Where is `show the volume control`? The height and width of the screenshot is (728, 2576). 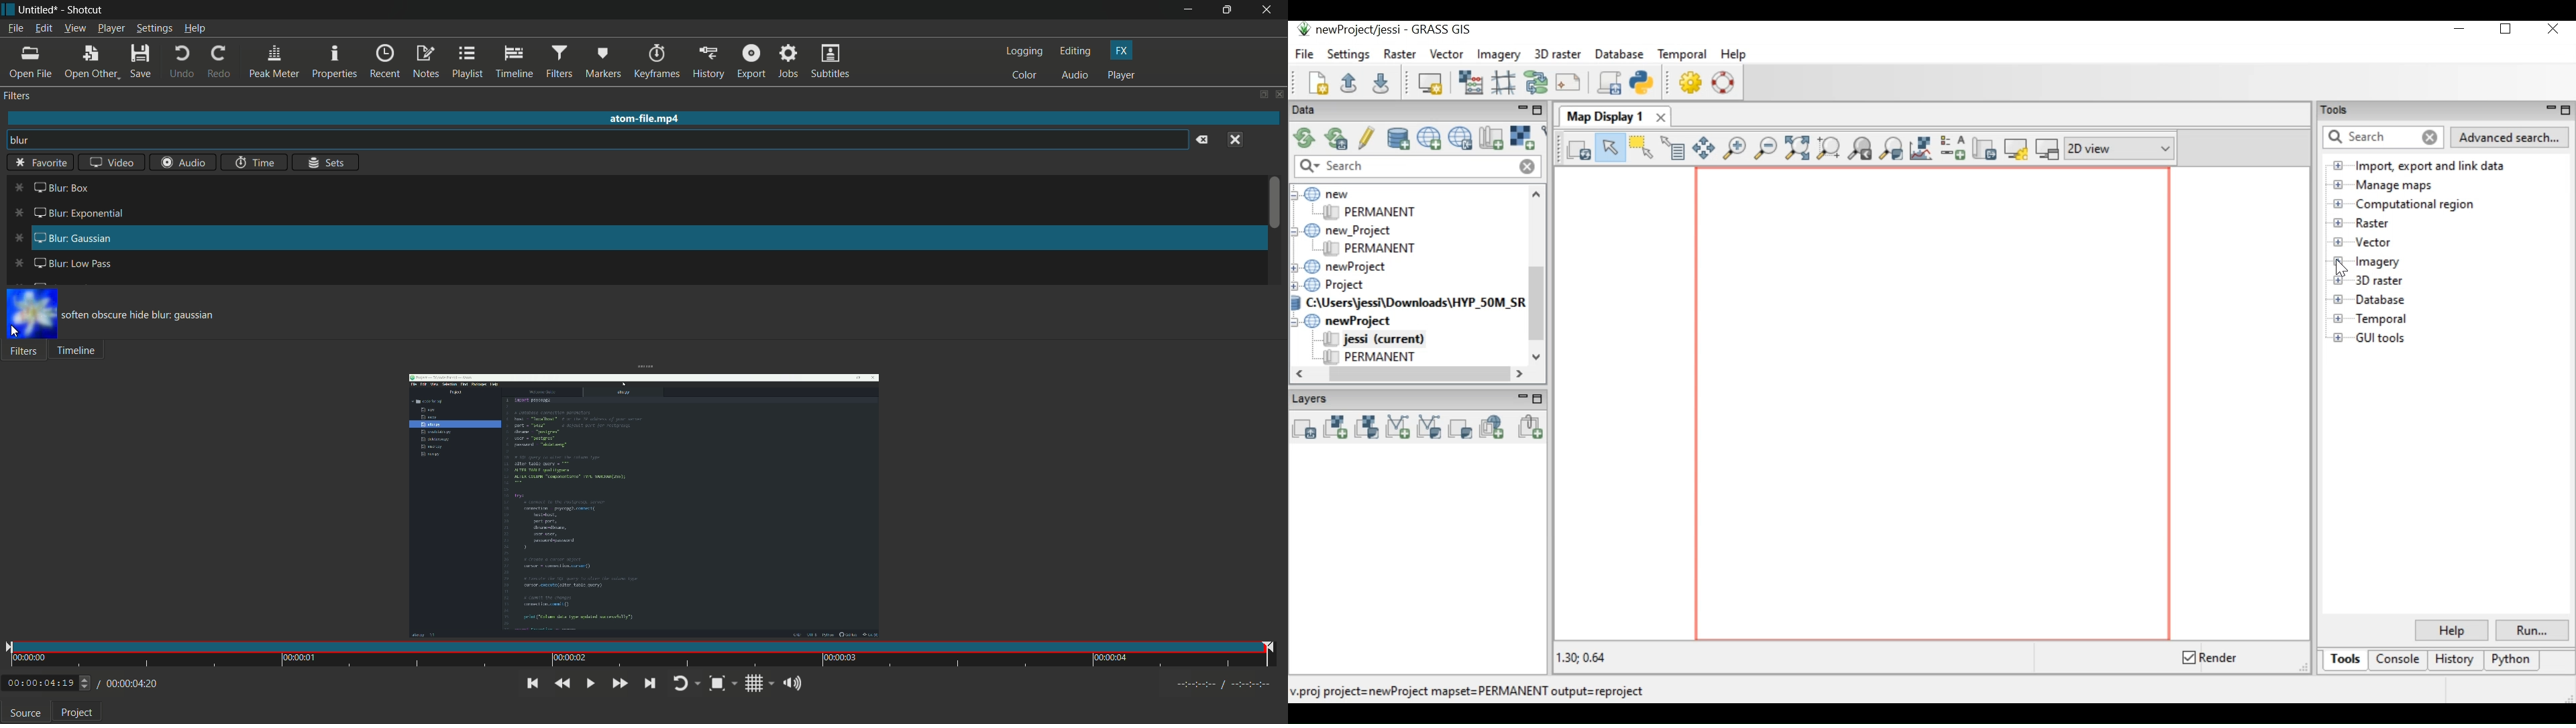 show the volume control is located at coordinates (792, 684).